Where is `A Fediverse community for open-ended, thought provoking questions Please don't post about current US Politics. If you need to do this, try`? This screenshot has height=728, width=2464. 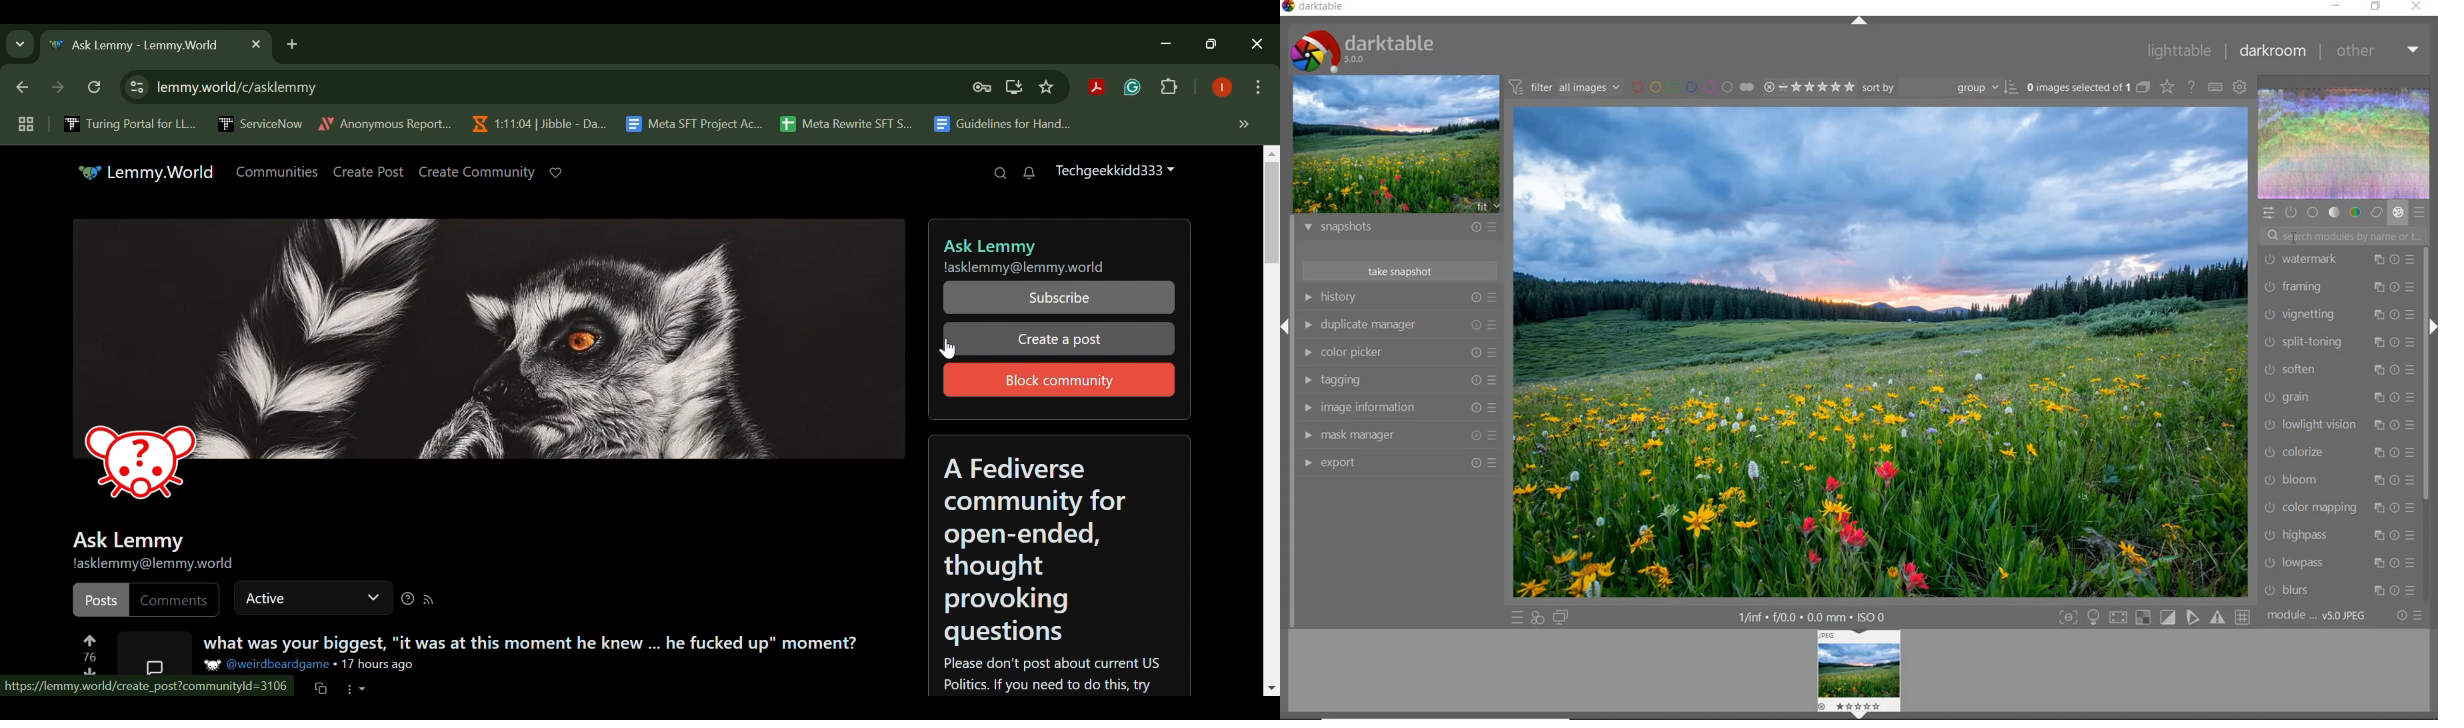 A Fediverse community for open-ended, thought provoking questions Please don't post about current US Politics. If you need to do this, try is located at coordinates (1062, 568).